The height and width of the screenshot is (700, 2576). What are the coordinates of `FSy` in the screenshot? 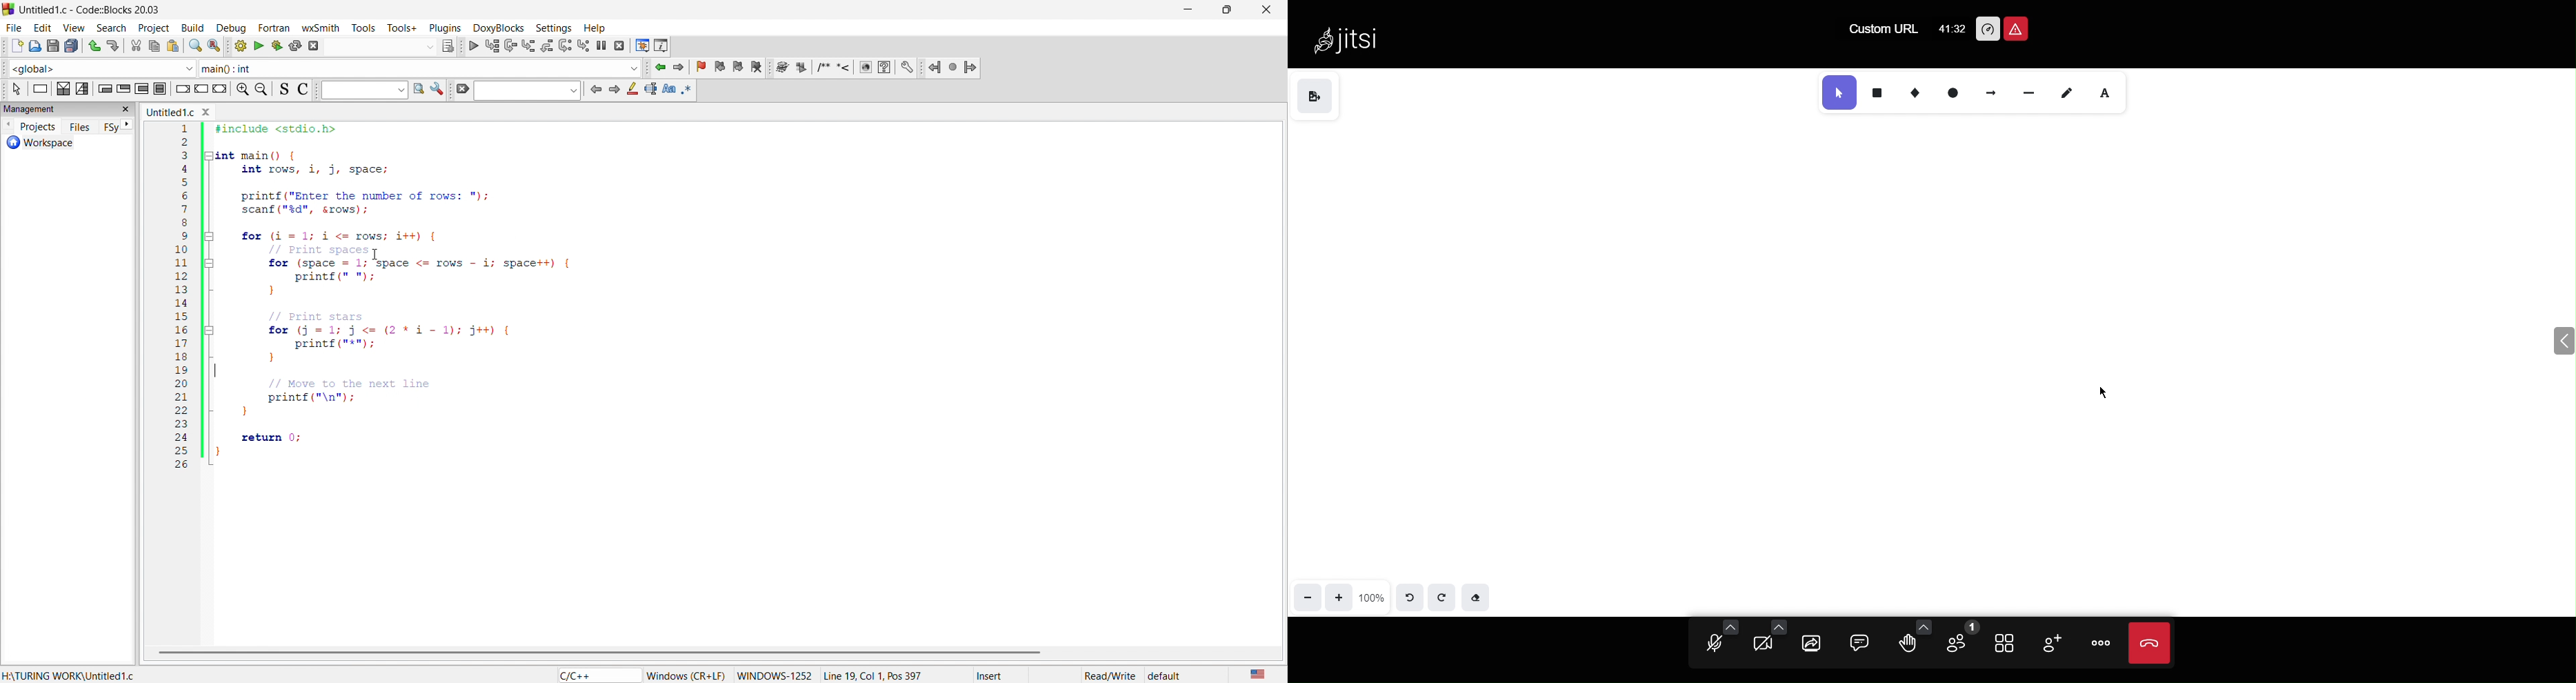 It's located at (111, 127).